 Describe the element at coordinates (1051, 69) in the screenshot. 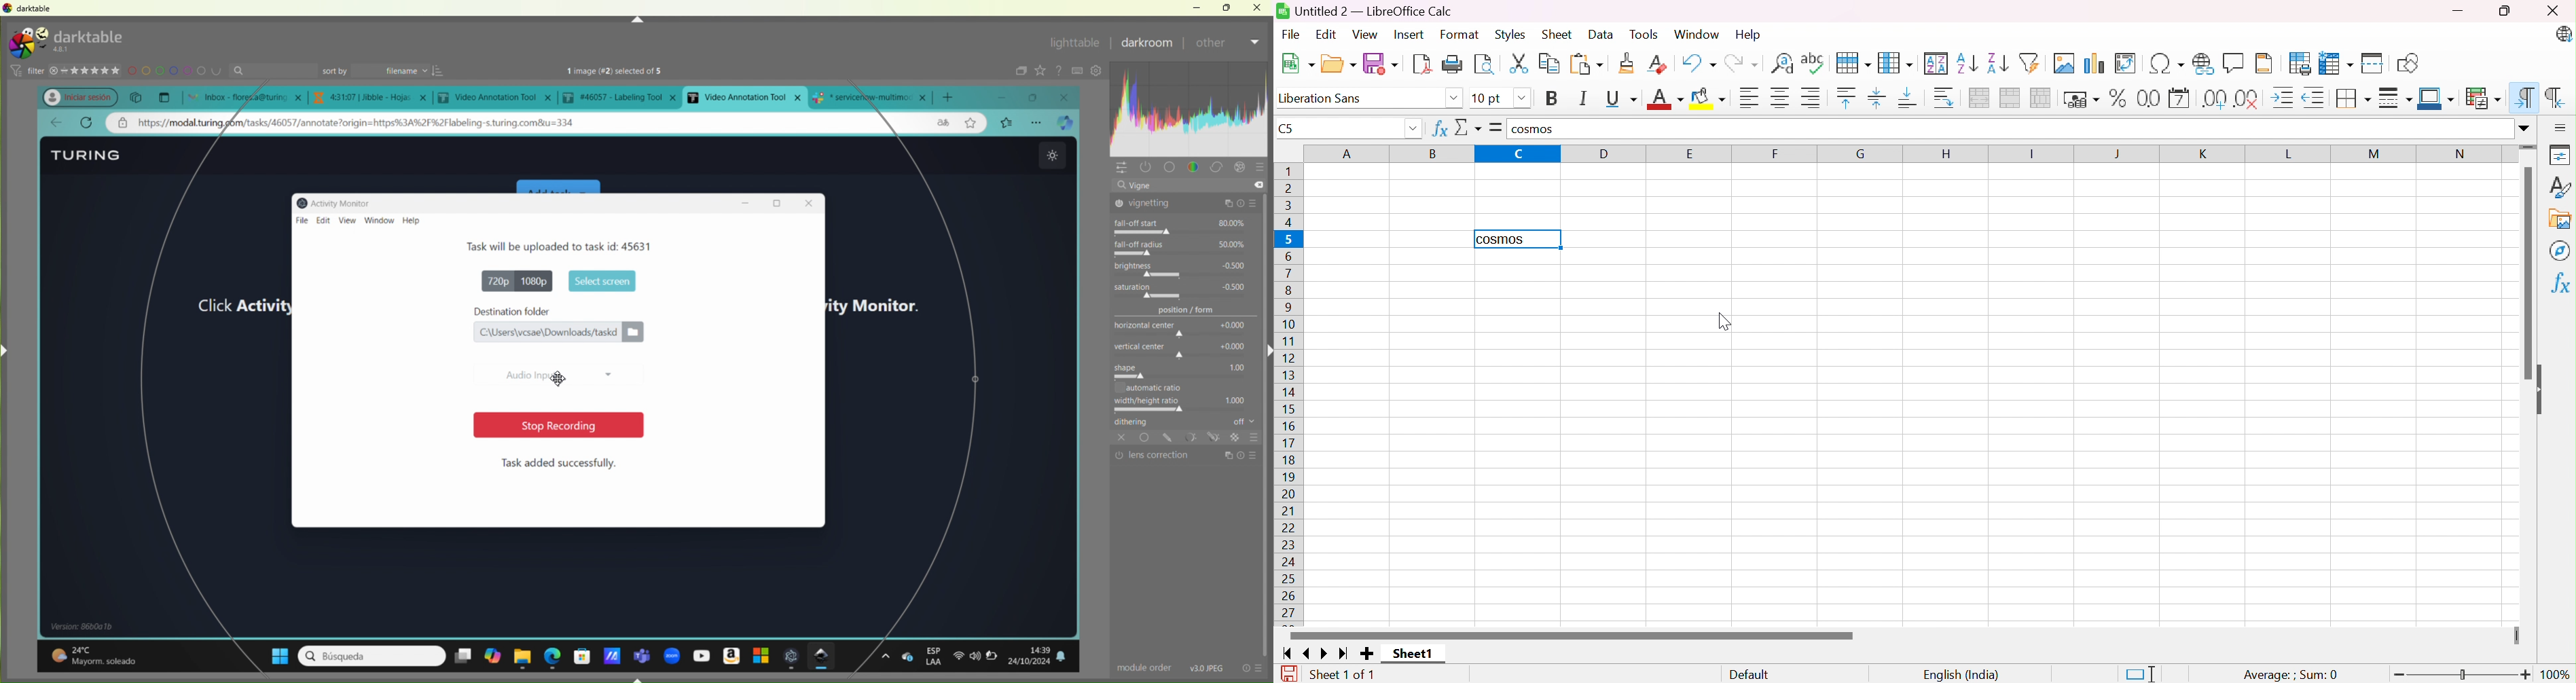

I see `` at that location.